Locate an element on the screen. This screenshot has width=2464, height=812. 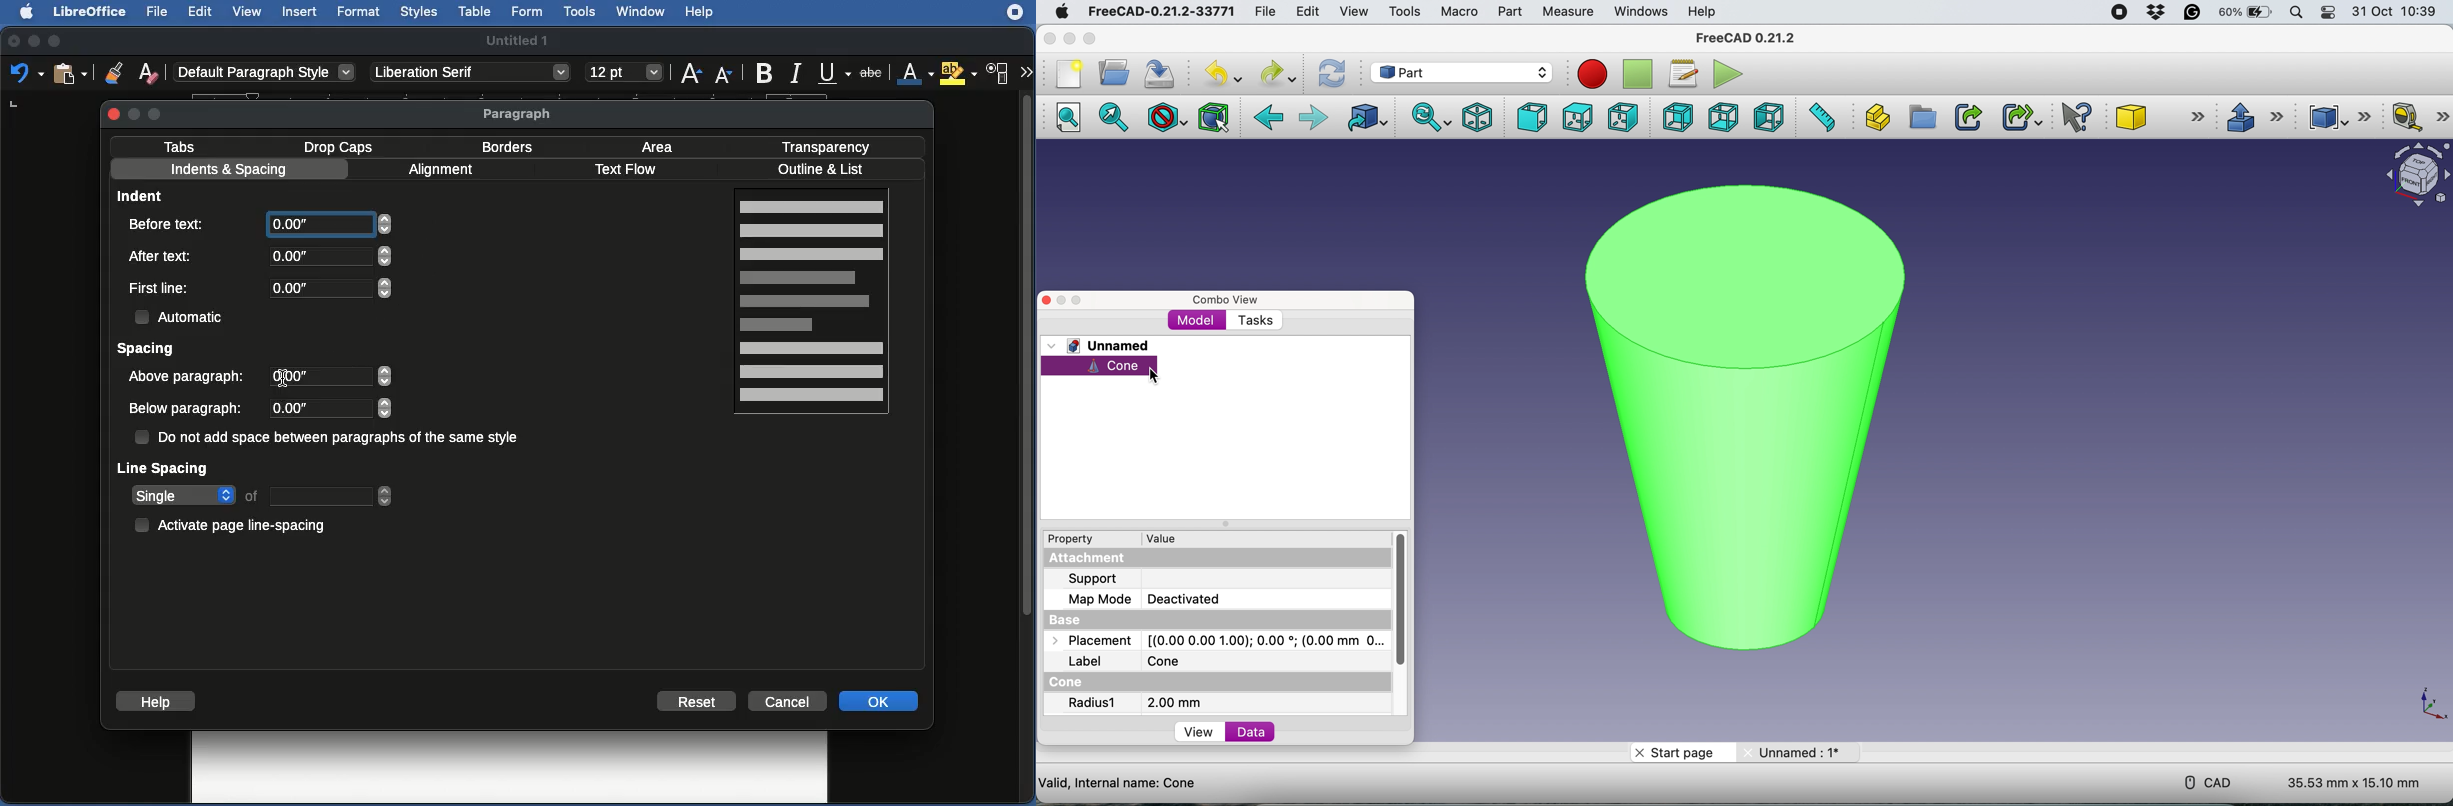
Undo is located at coordinates (26, 74).